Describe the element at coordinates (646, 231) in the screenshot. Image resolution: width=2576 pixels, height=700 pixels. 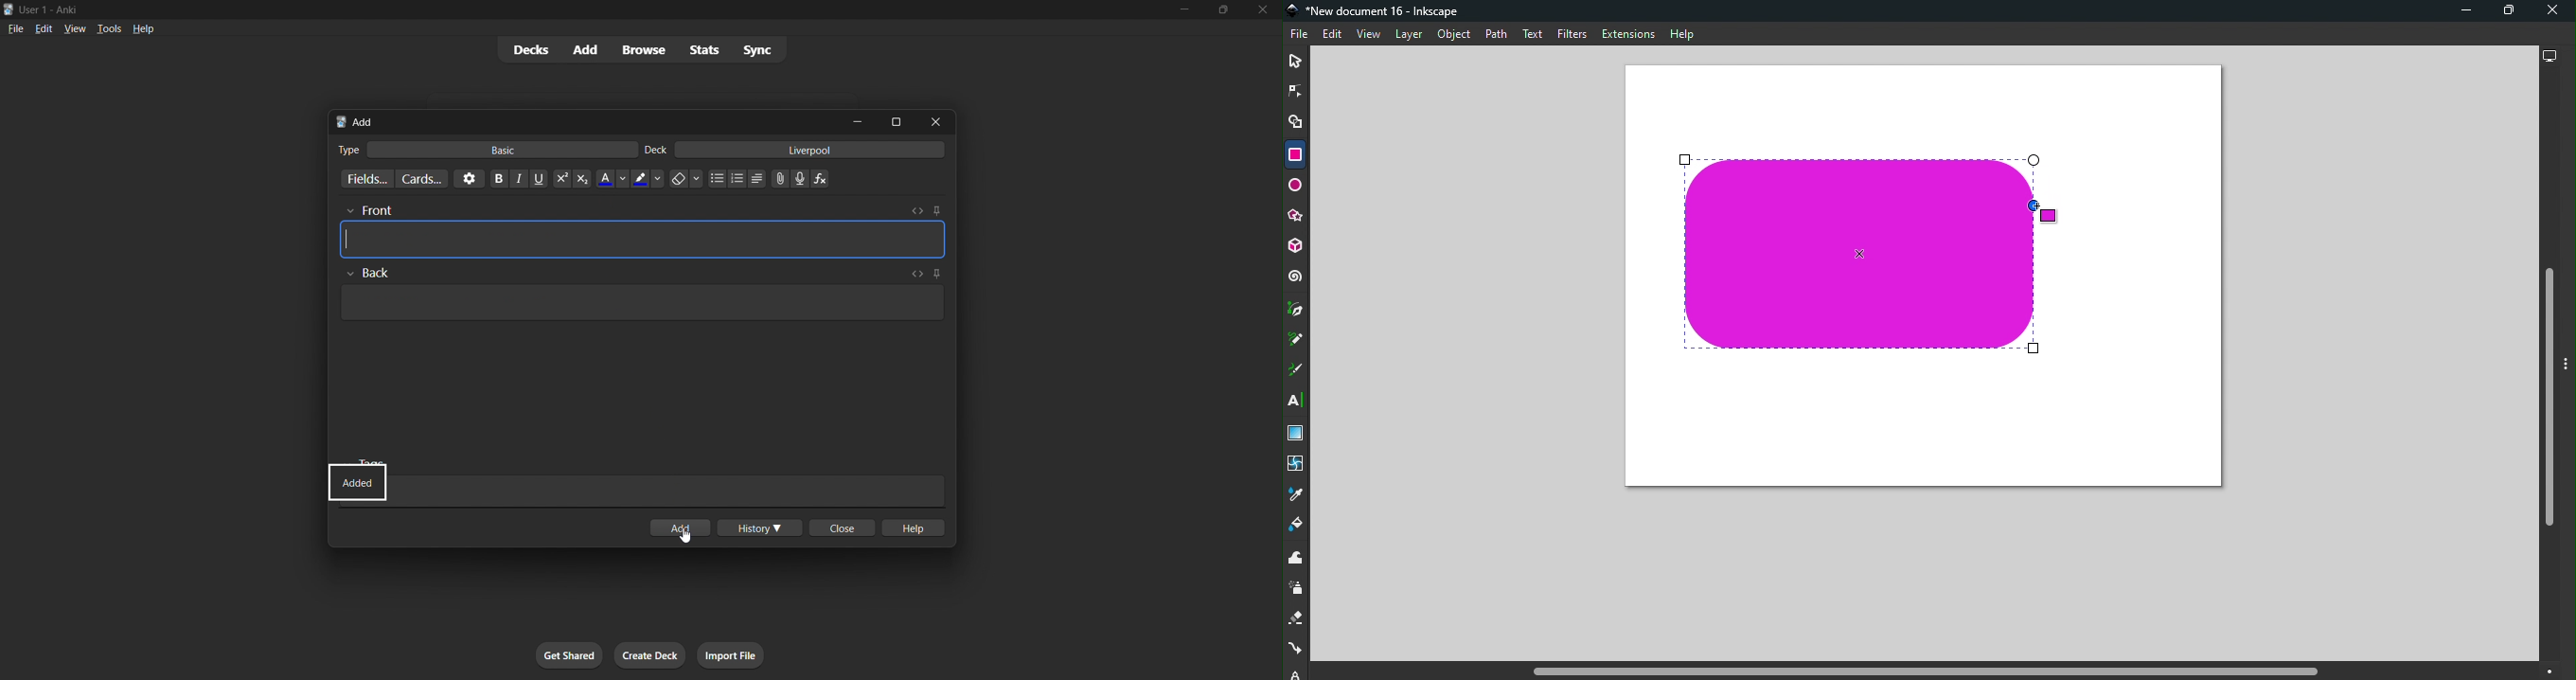
I see `Card Front input field` at that location.